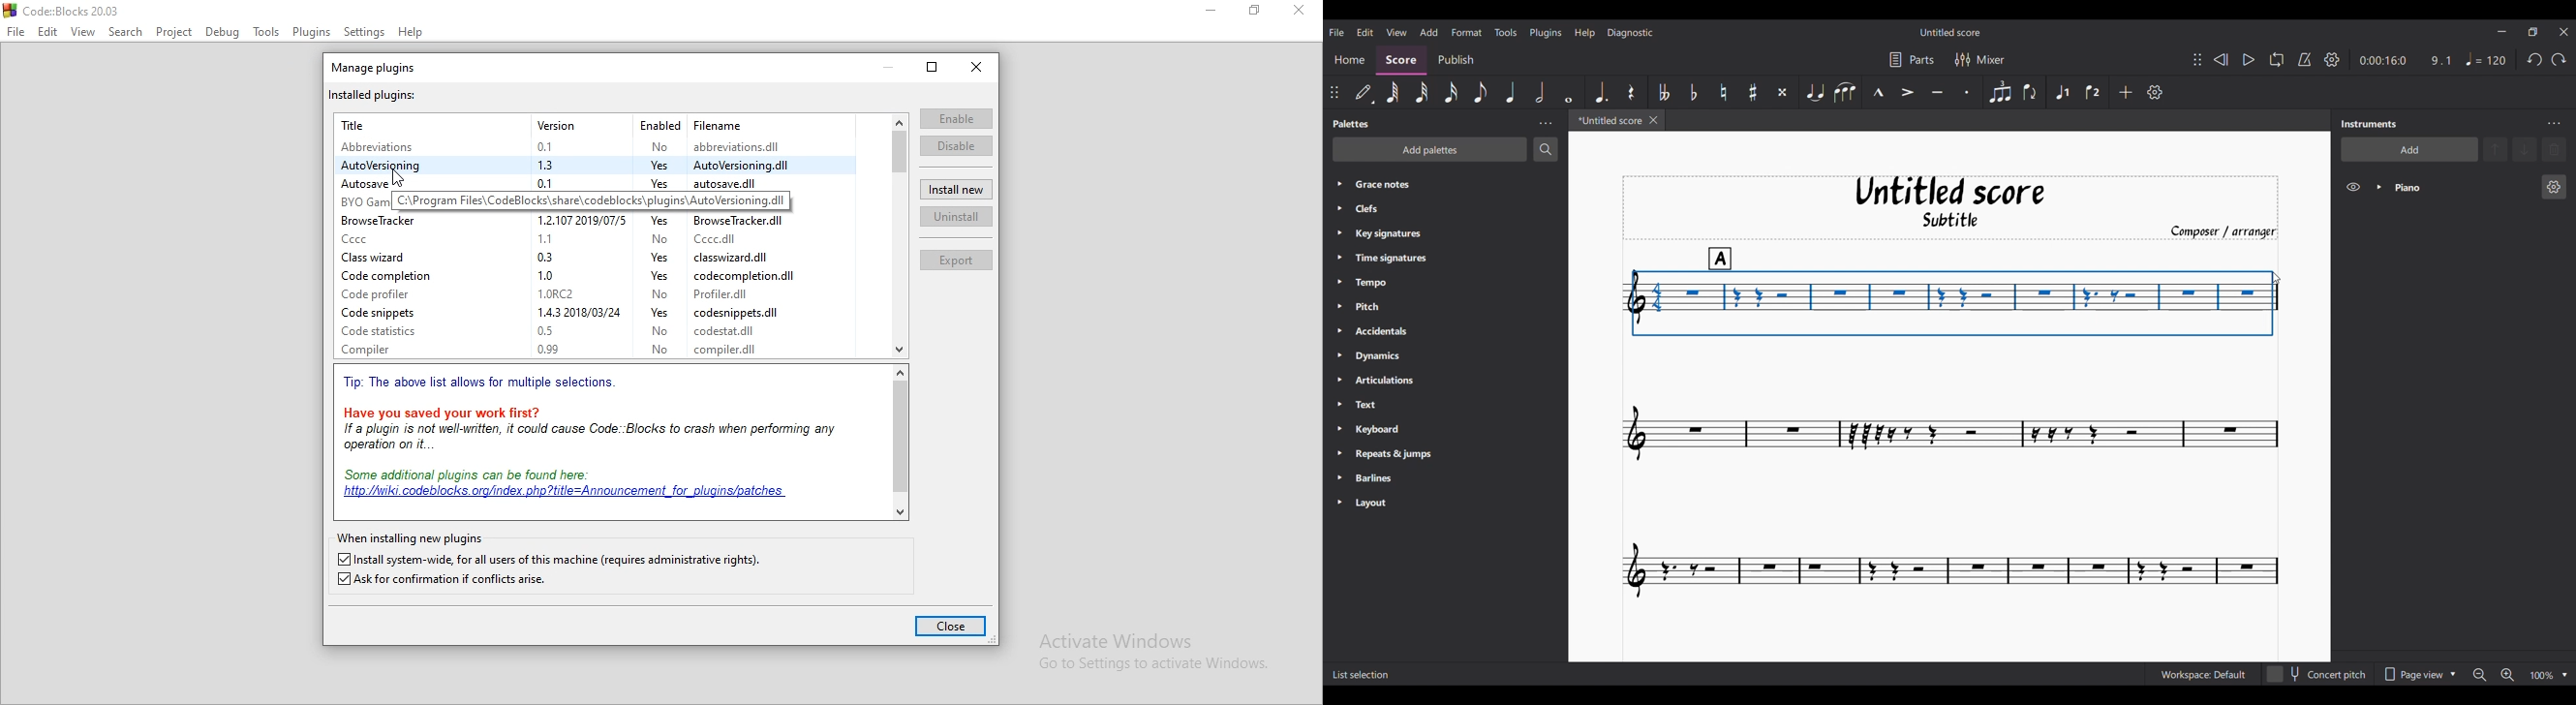 The image size is (2576, 728). Describe the element at coordinates (1254, 10) in the screenshot. I see `maximize` at that location.